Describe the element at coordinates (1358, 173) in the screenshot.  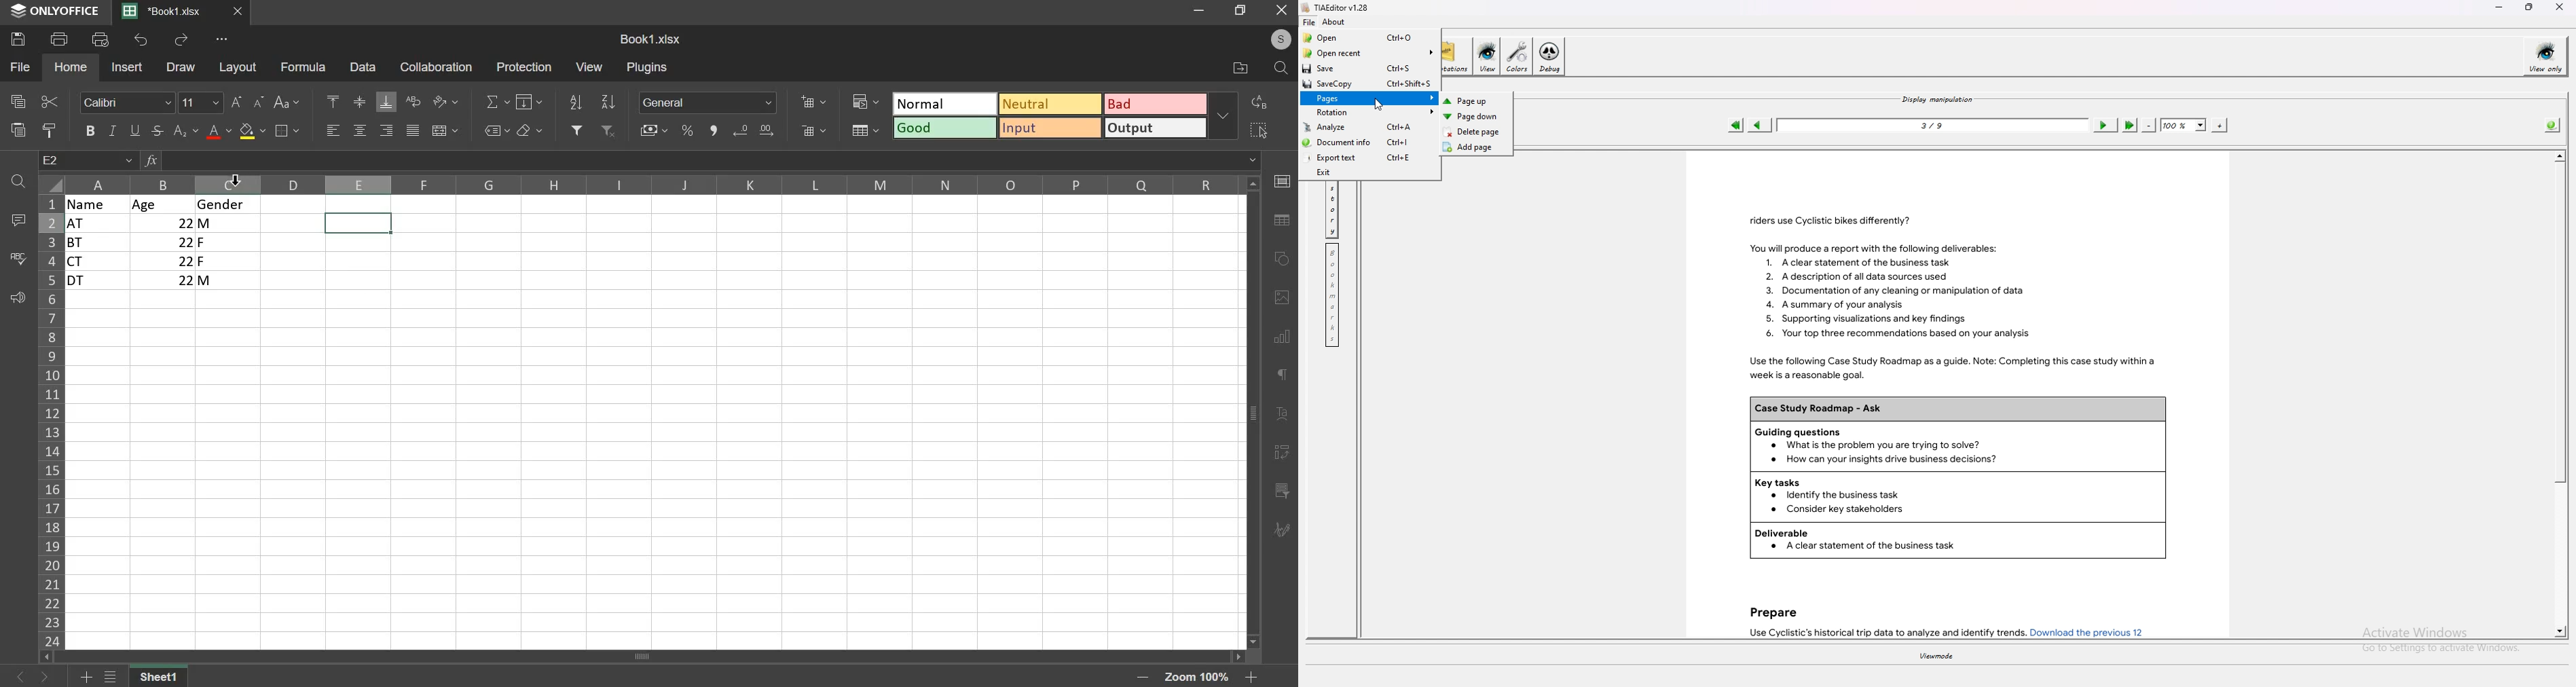
I see `Exit` at that location.